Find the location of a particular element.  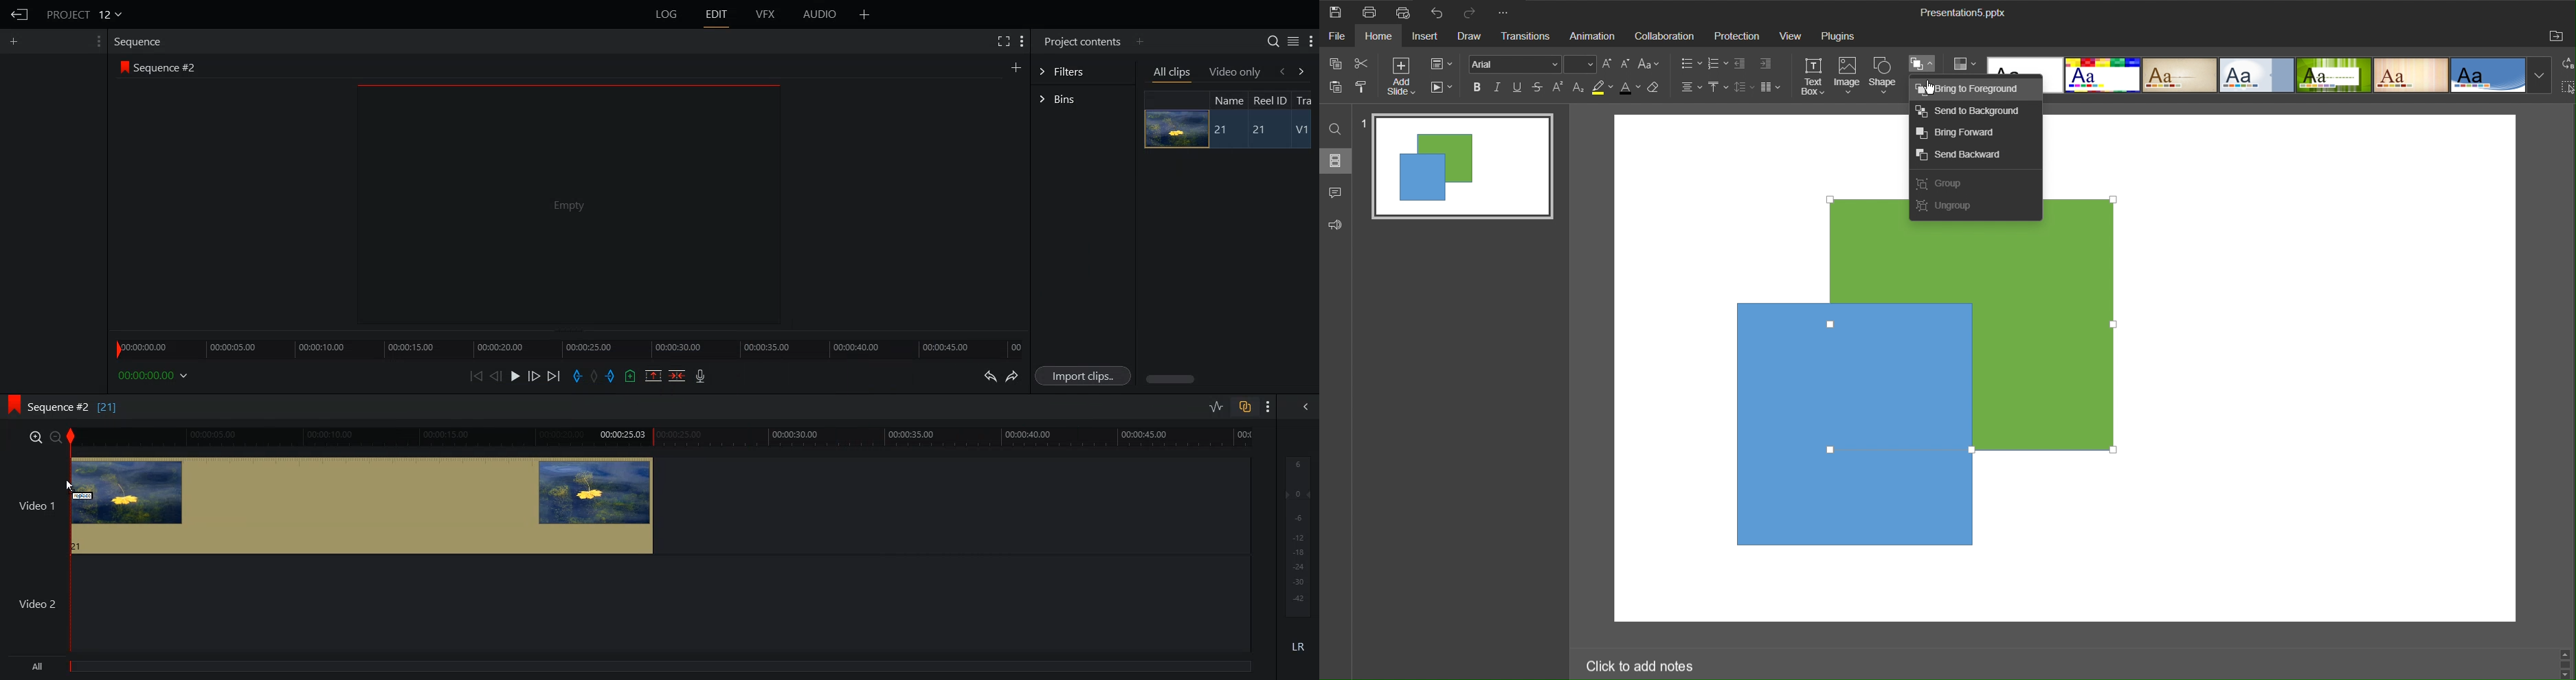

Add an in Mark in current position is located at coordinates (576, 376).